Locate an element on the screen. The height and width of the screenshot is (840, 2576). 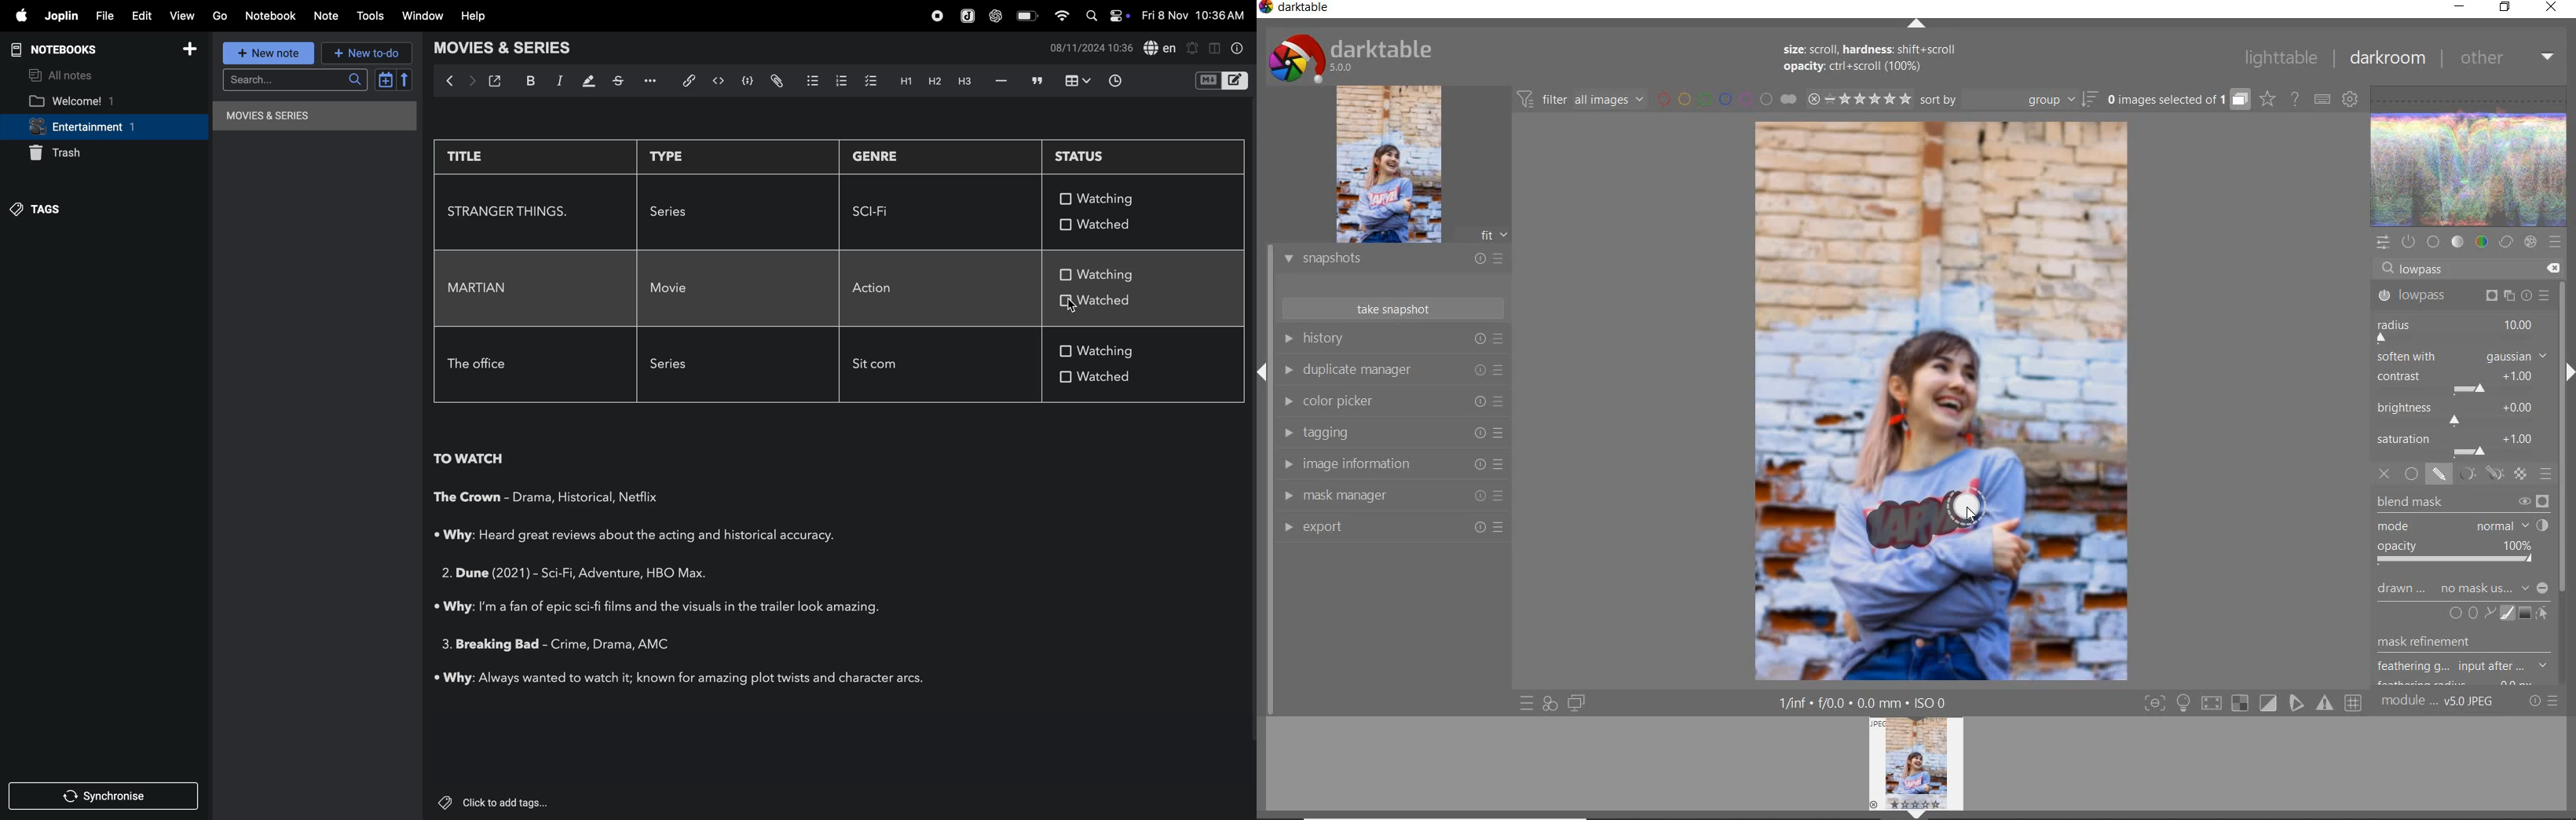
martian is located at coordinates (481, 288).